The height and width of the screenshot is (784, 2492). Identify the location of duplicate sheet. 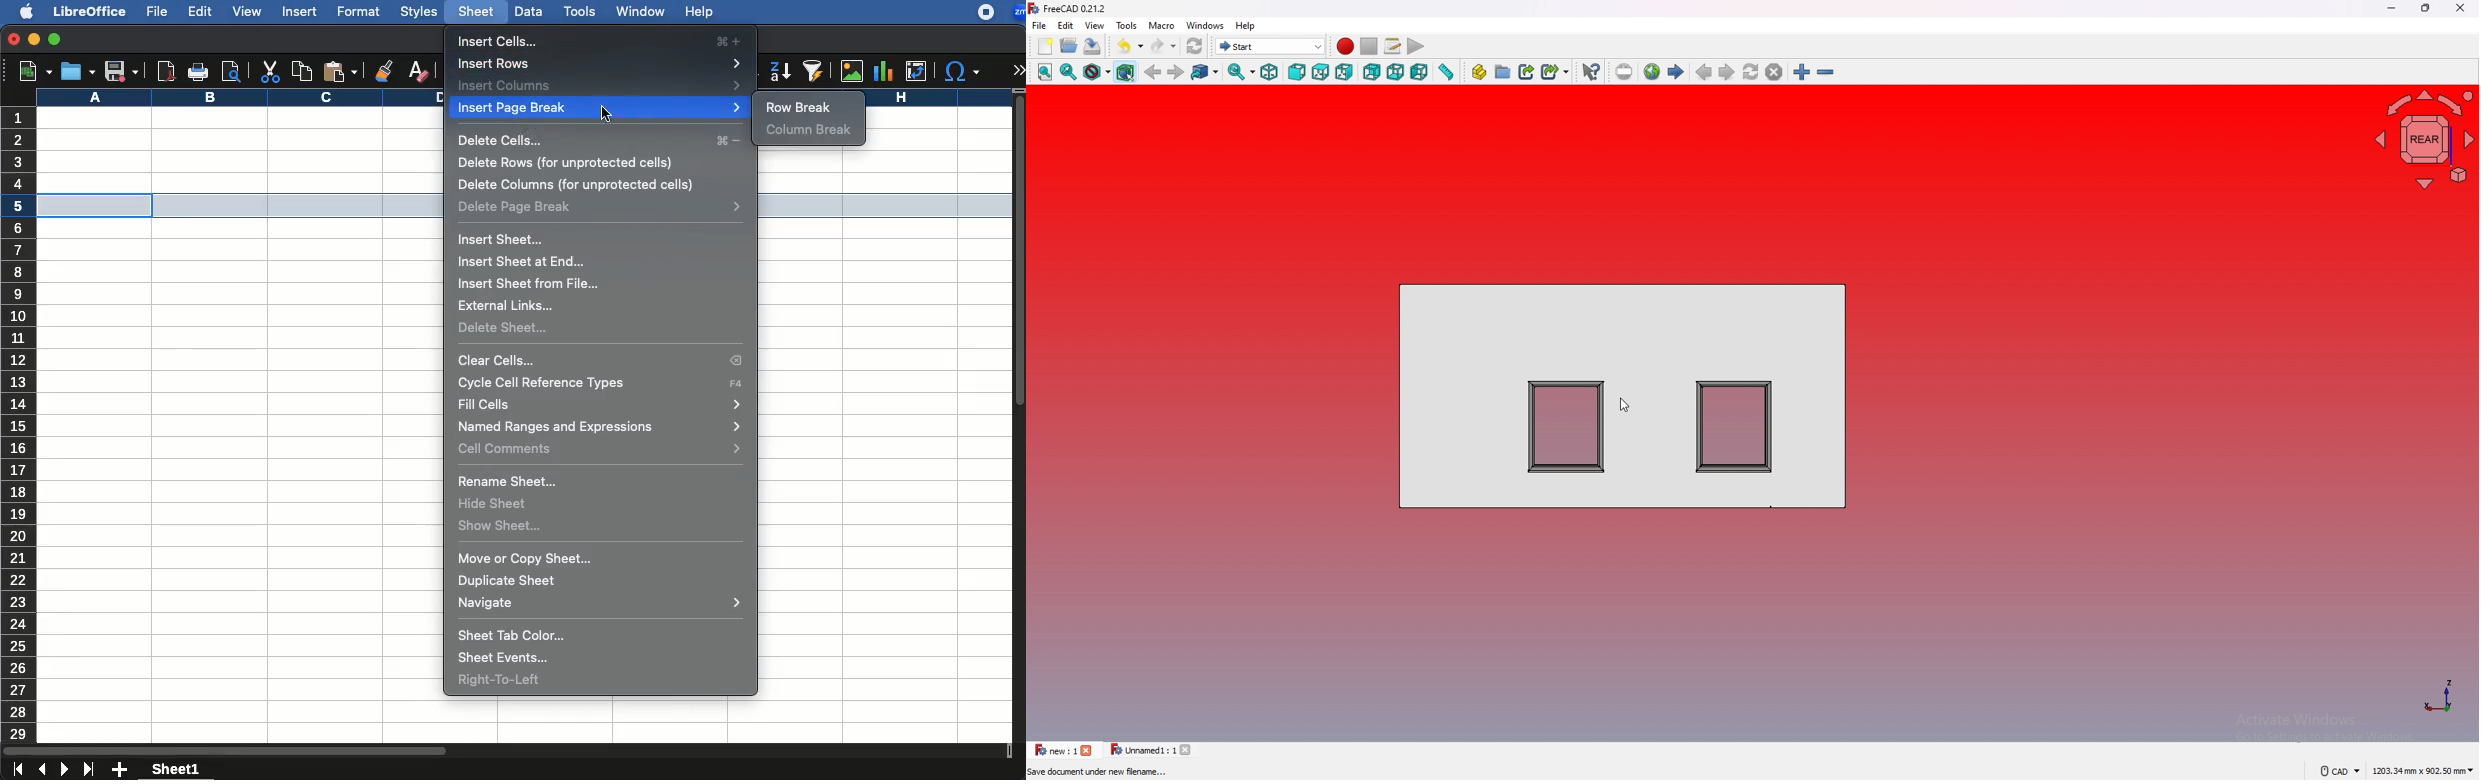
(508, 582).